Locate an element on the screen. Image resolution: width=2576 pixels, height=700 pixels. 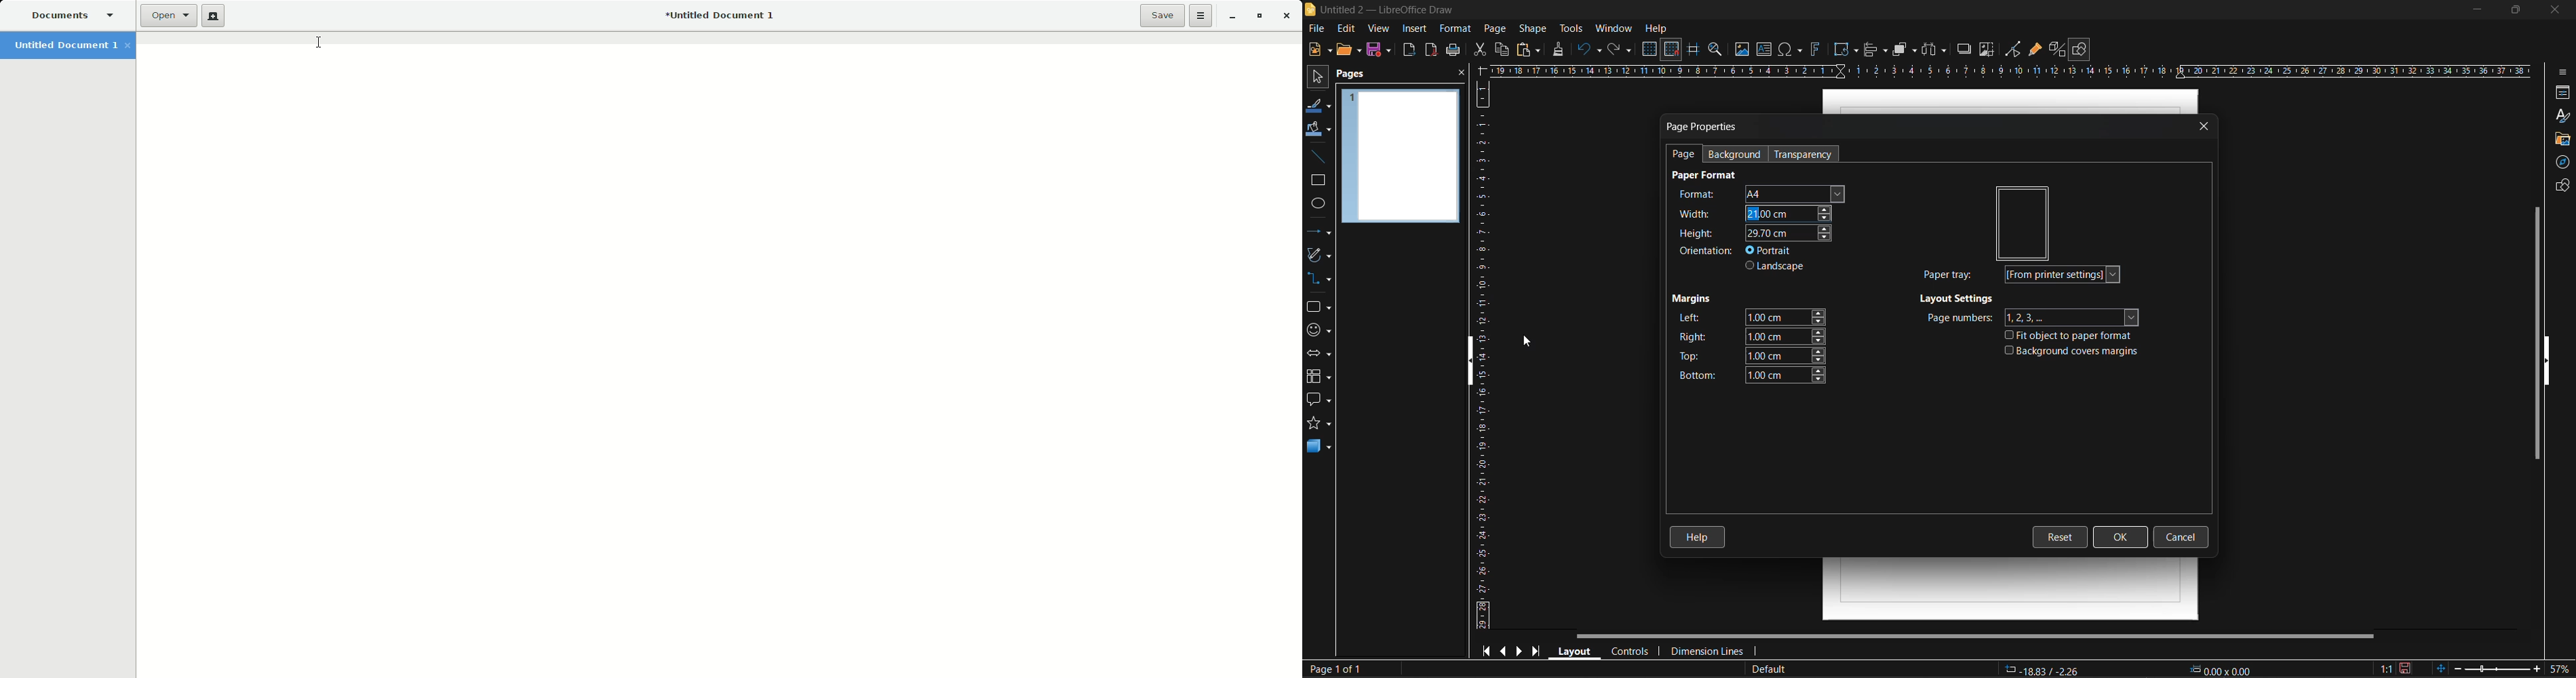
layout is located at coordinates (1576, 651).